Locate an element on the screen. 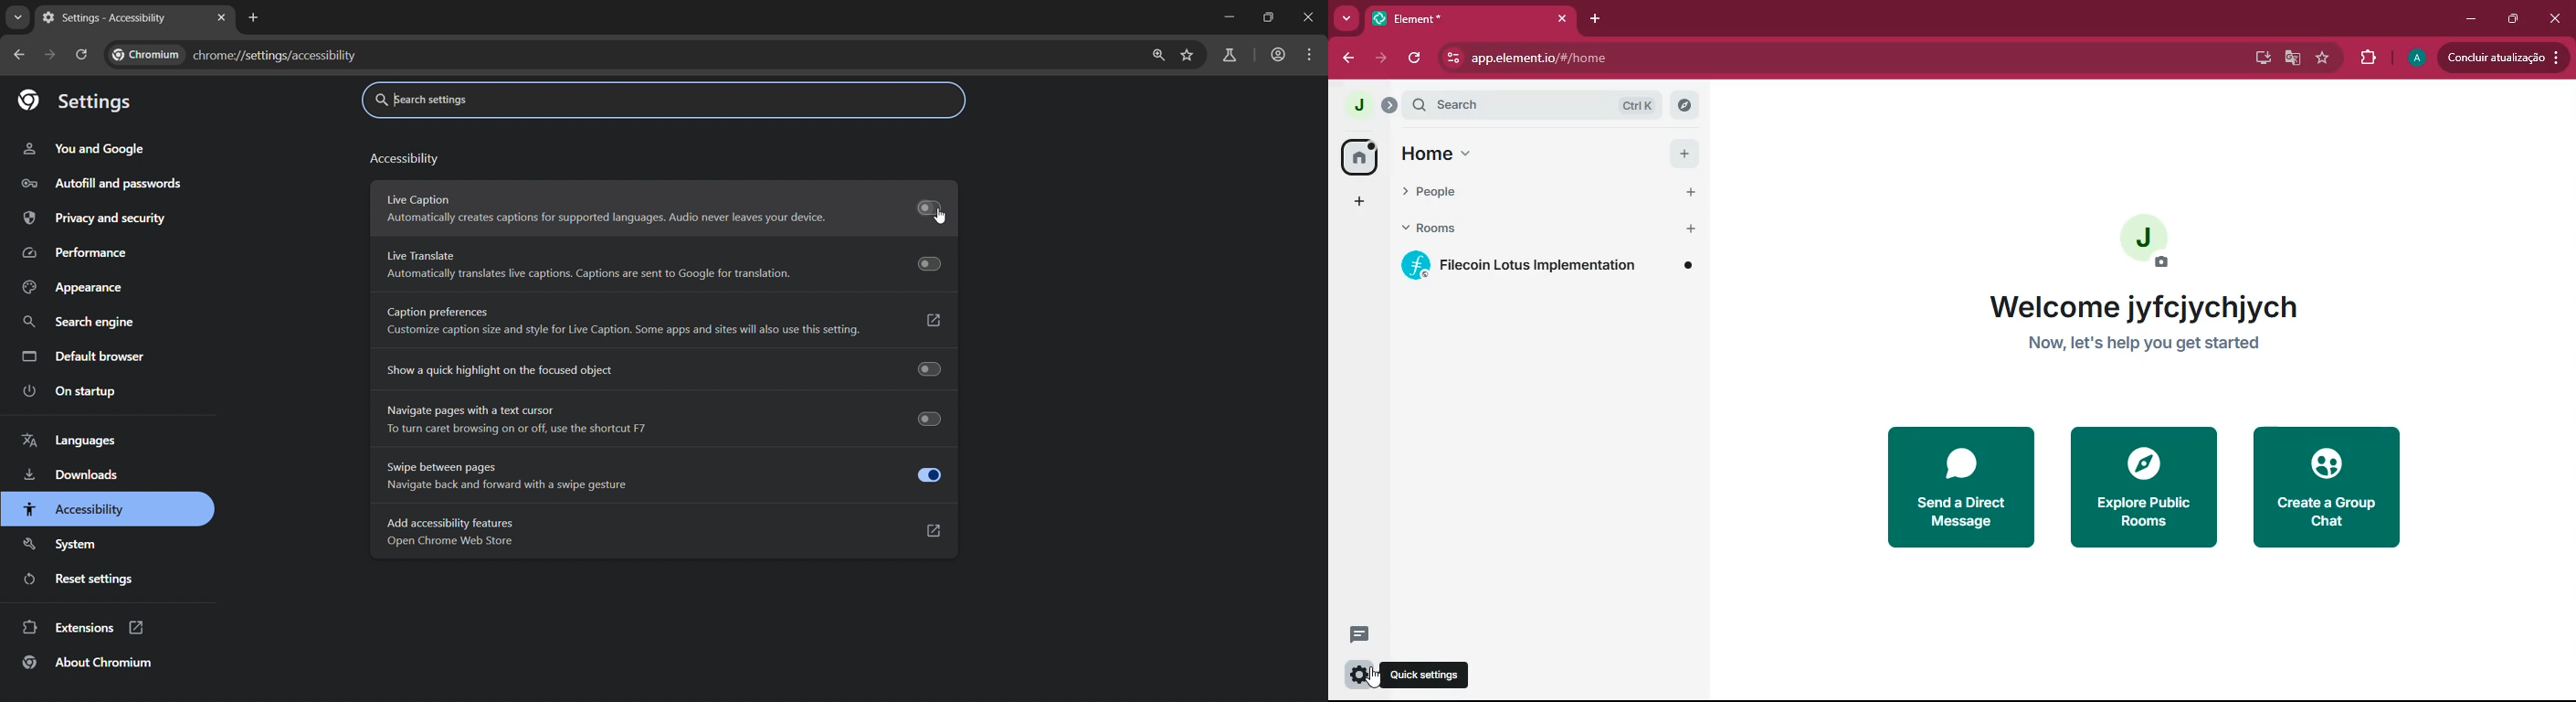 The width and height of the screenshot is (2576, 728). extensions is located at coordinates (81, 628).